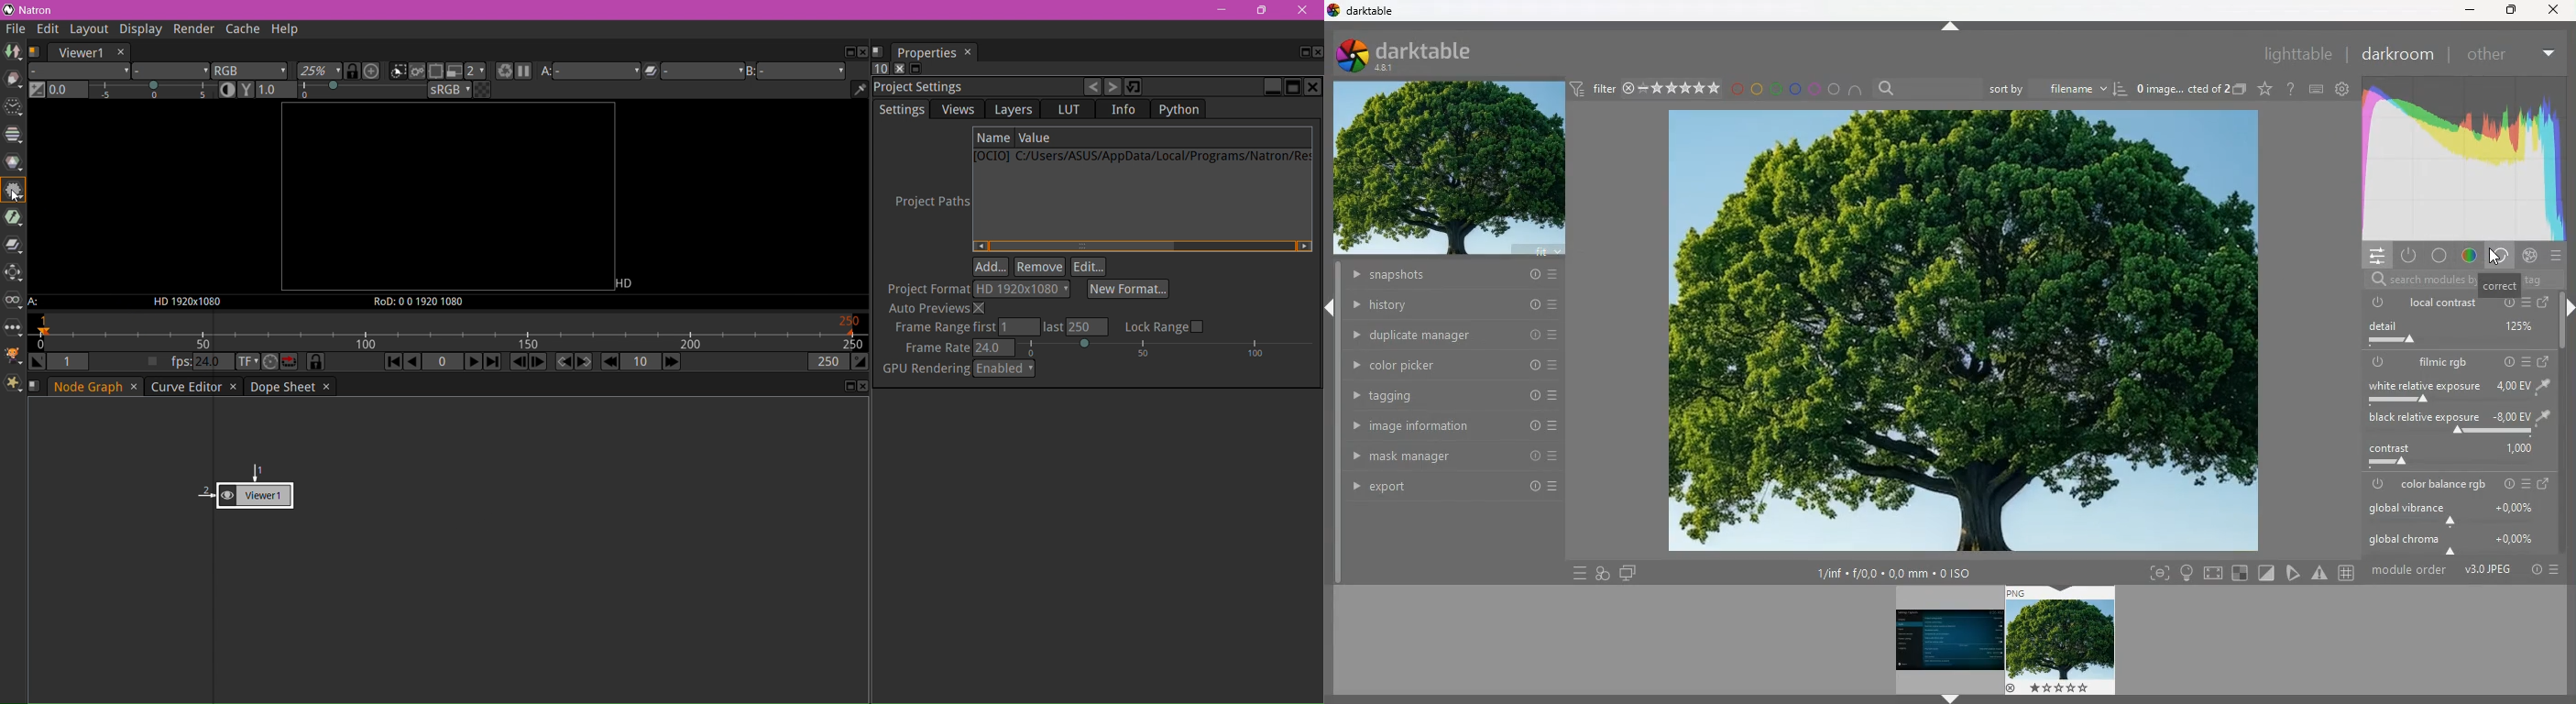  What do you see at coordinates (2320, 573) in the screenshot?
I see `warning` at bounding box center [2320, 573].